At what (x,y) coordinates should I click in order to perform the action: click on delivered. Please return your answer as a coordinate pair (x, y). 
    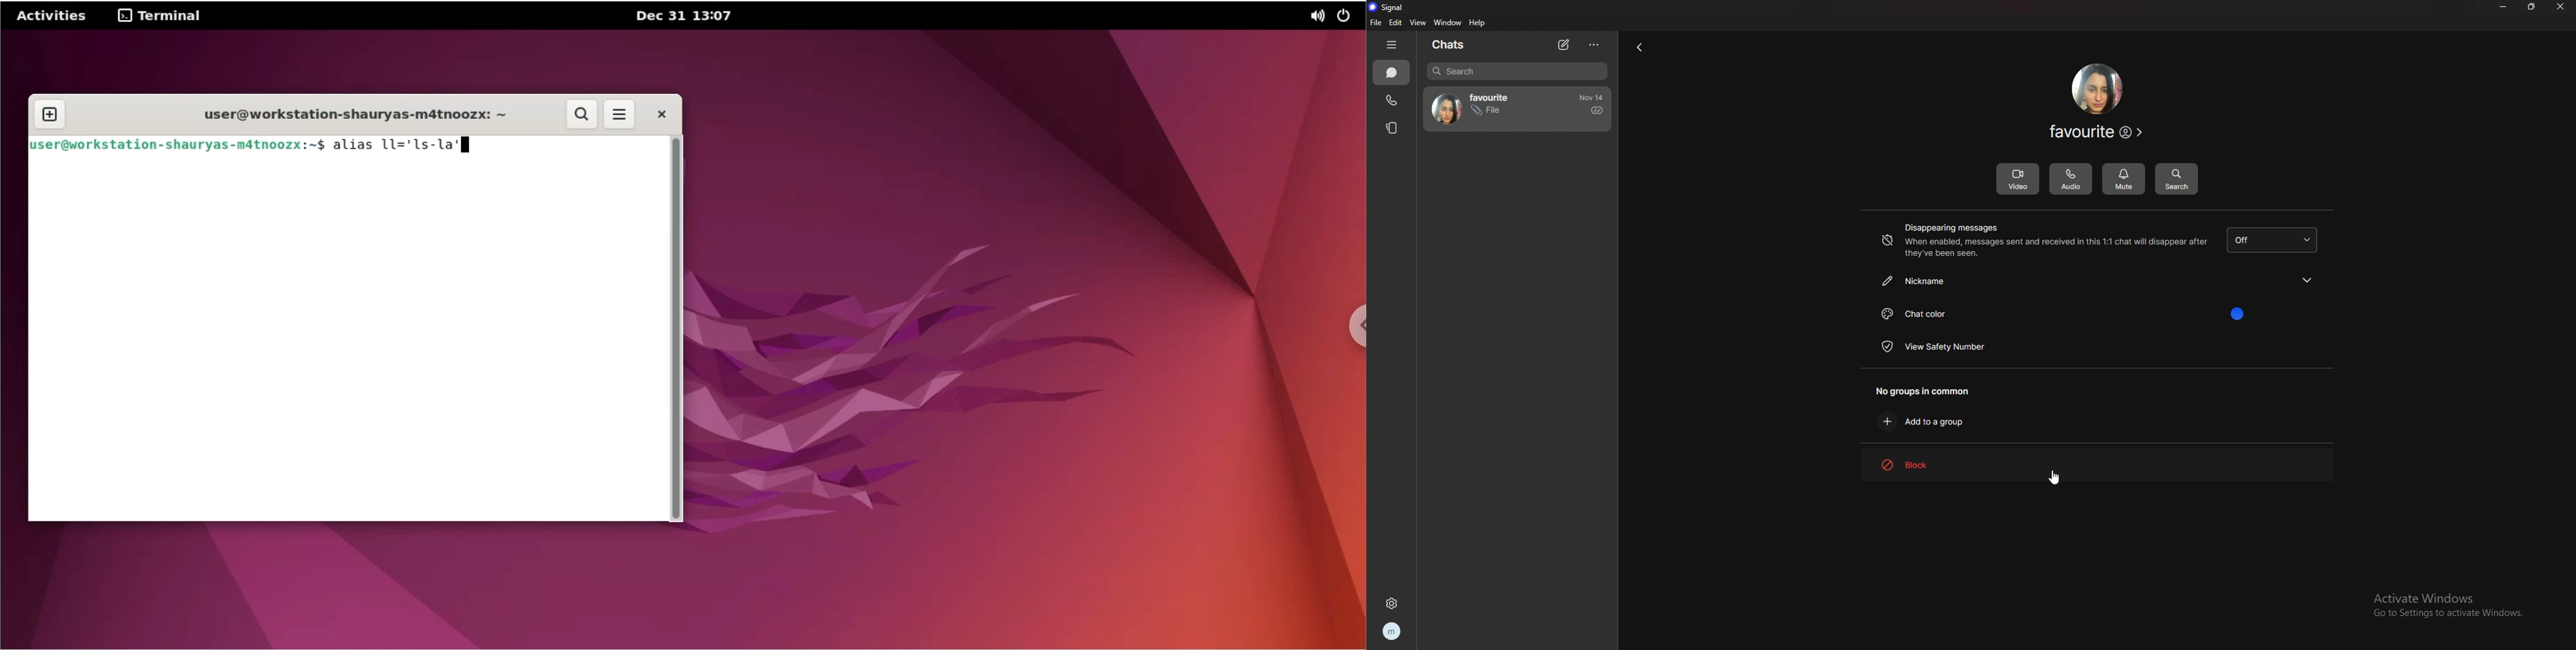
    Looking at the image, I should click on (1597, 111).